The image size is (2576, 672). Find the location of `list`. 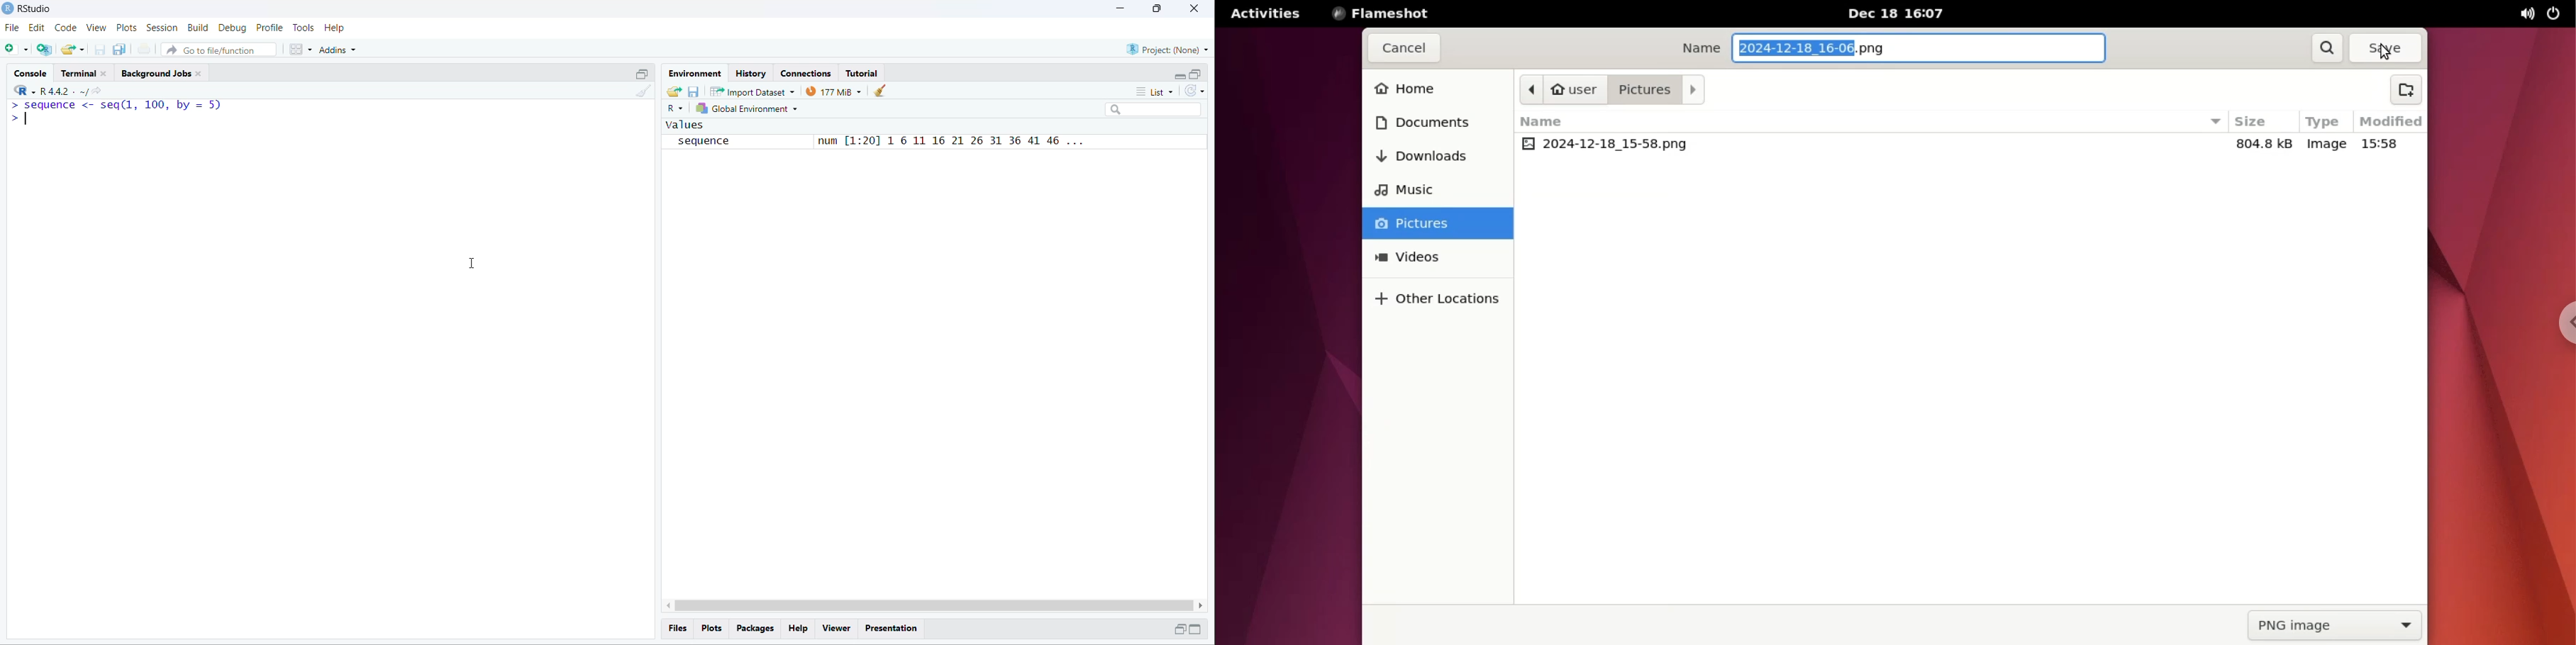

list is located at coordinates (1155, 92).